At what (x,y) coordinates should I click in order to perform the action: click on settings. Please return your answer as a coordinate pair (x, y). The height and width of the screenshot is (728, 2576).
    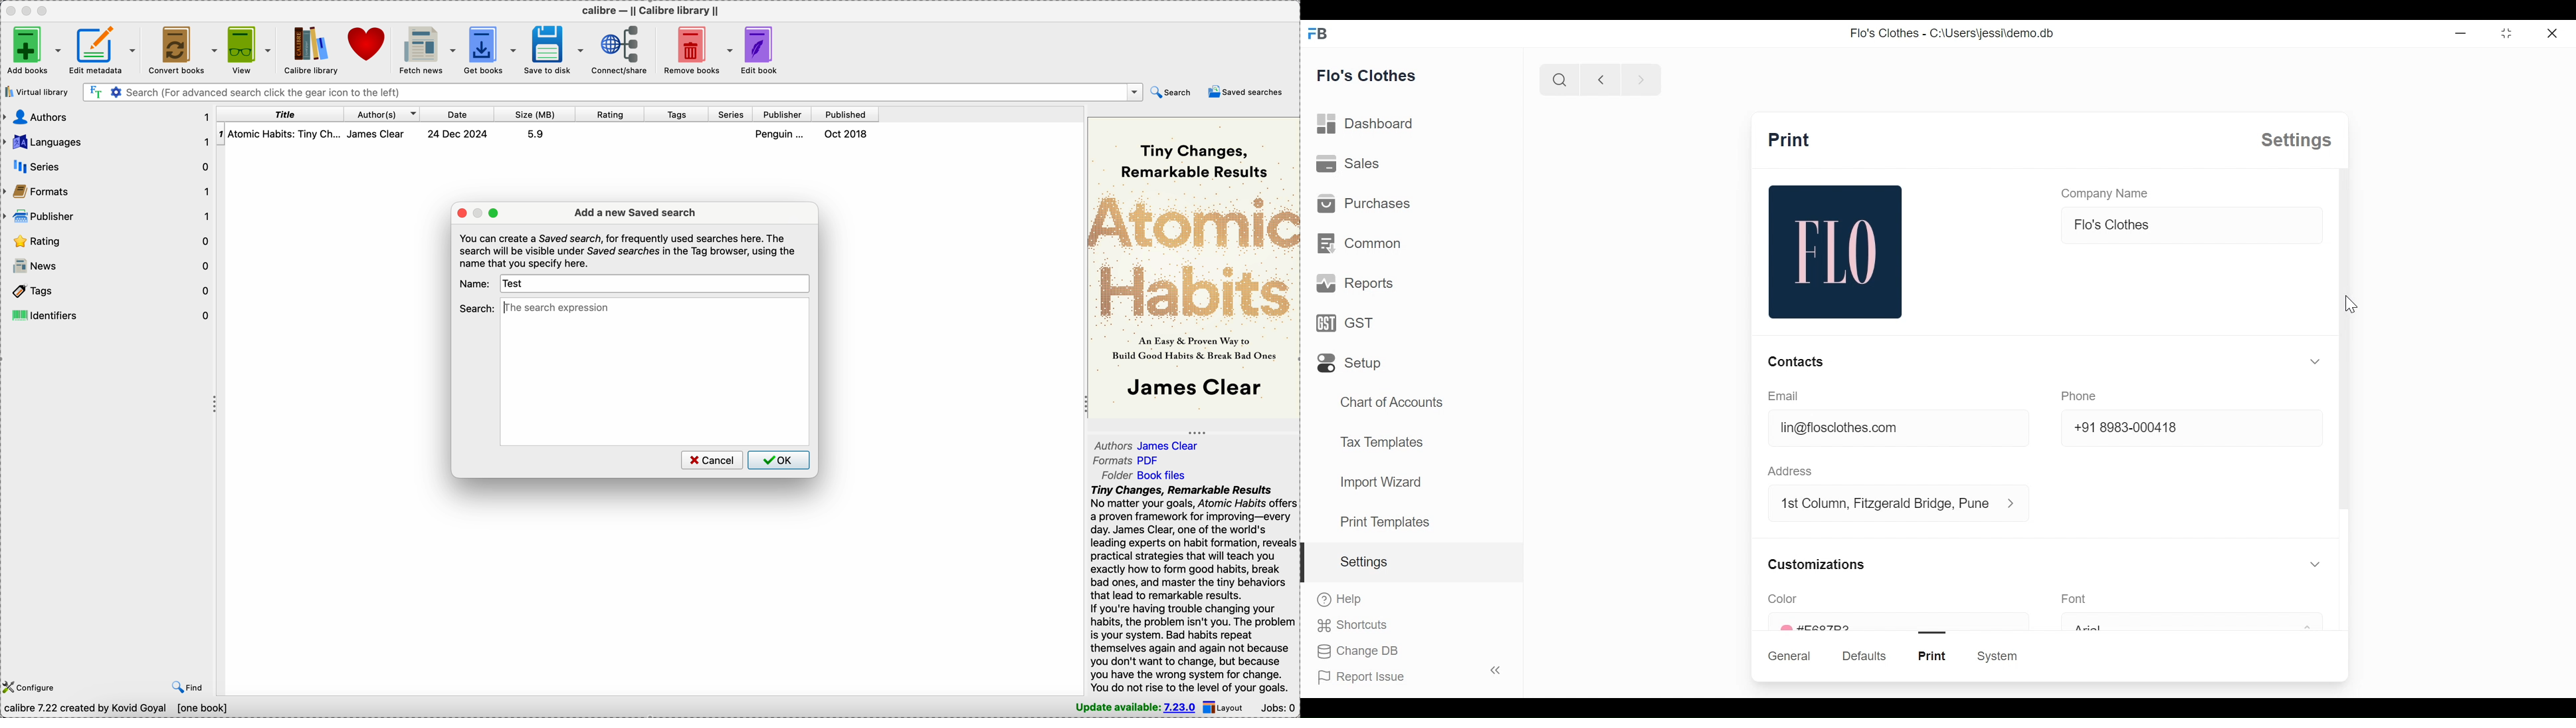
    Looking at the image, I should click on (2296, 140).